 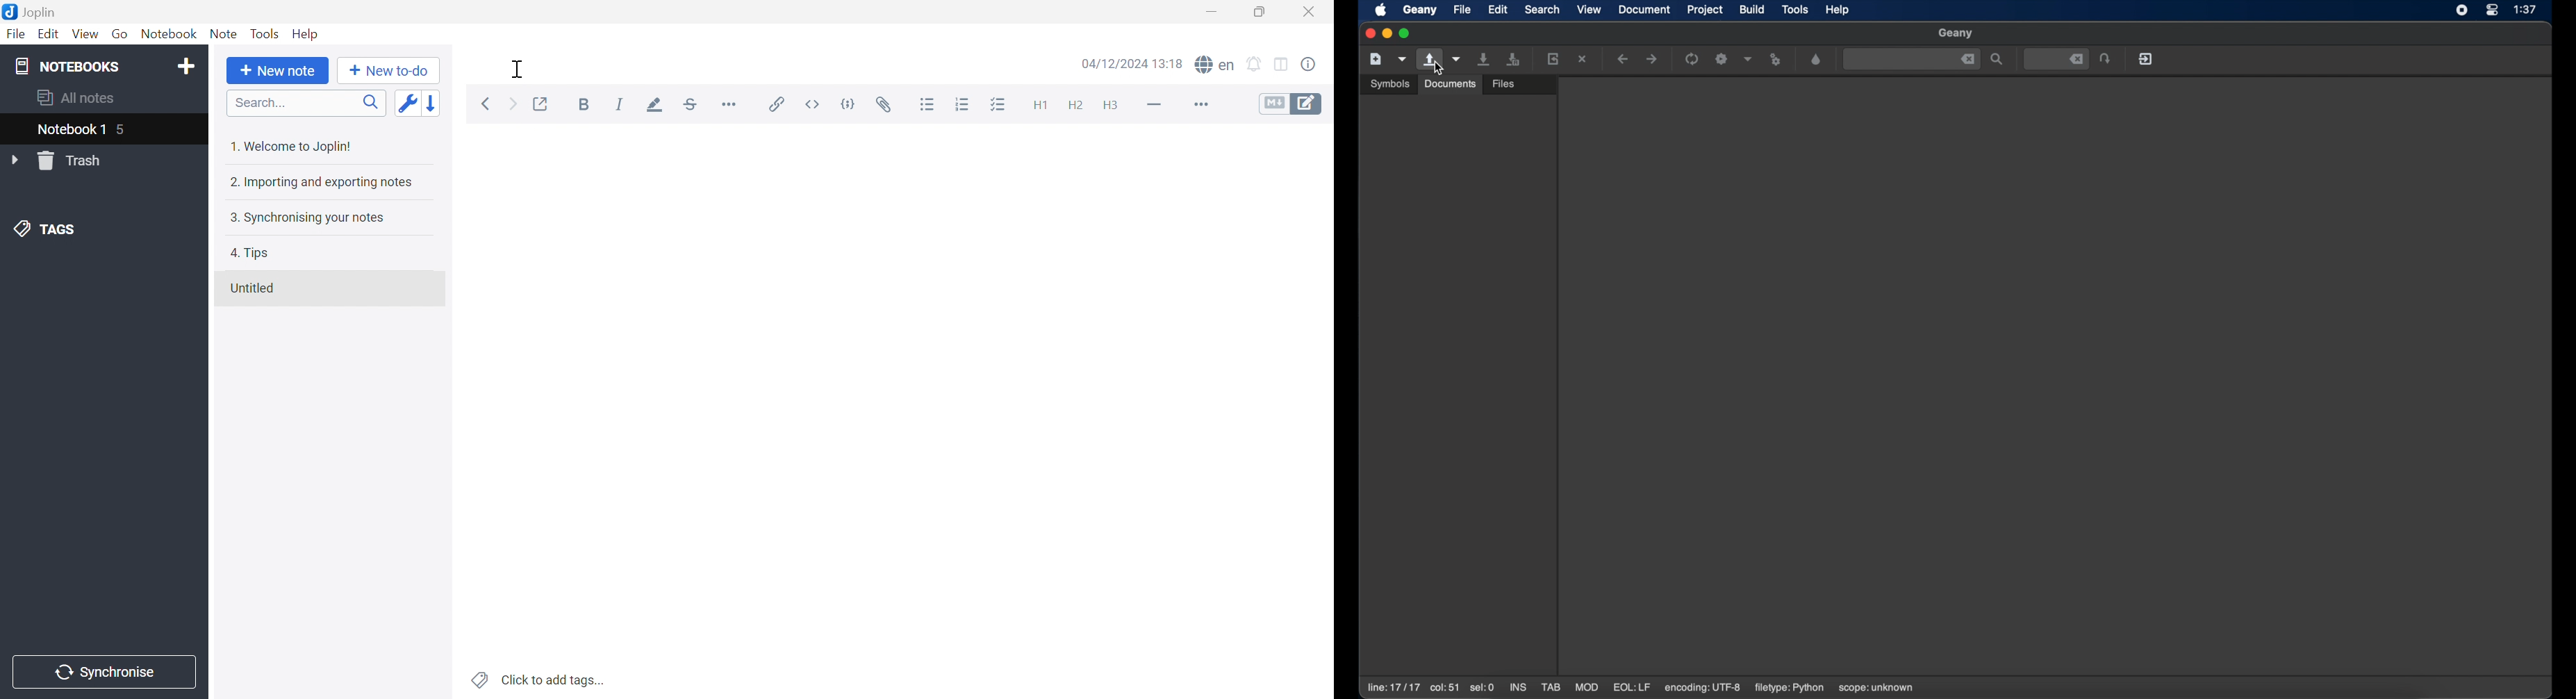 What do you see at coordinates (1154, 104) in the screenshot?
I see `Horizontal line` at bounding box center [1154, 104].